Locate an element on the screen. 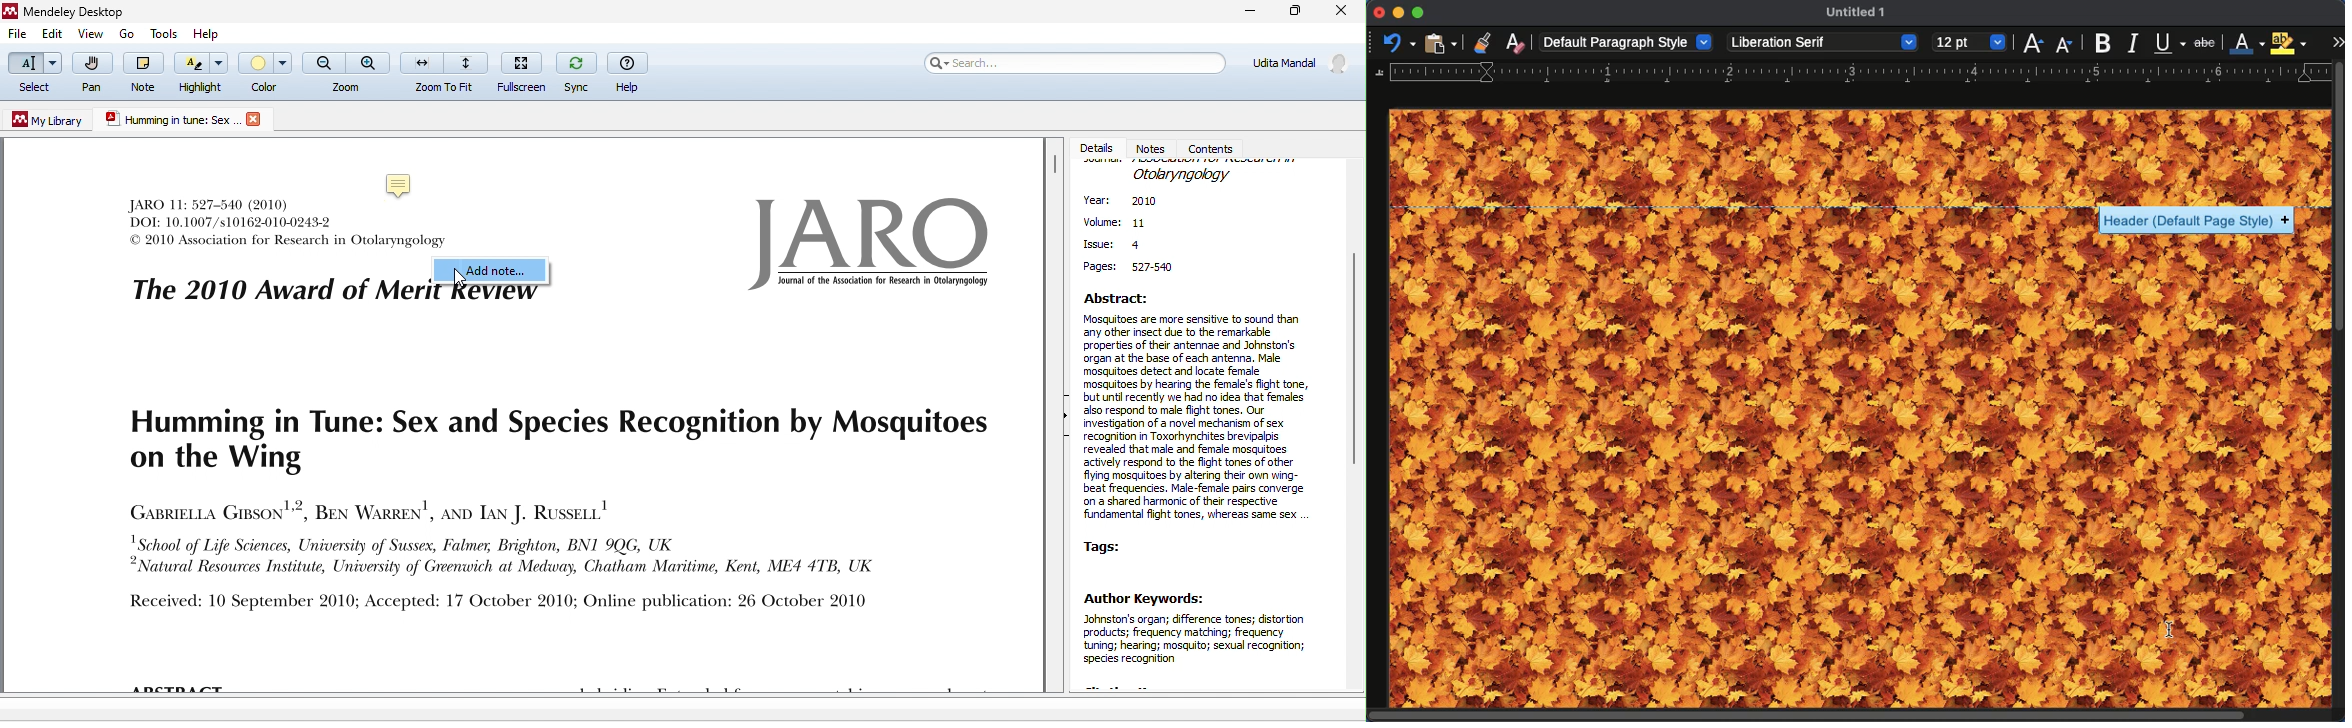 The image size is (2352, 728). strikethrough is located at coordinates (2205, 42).